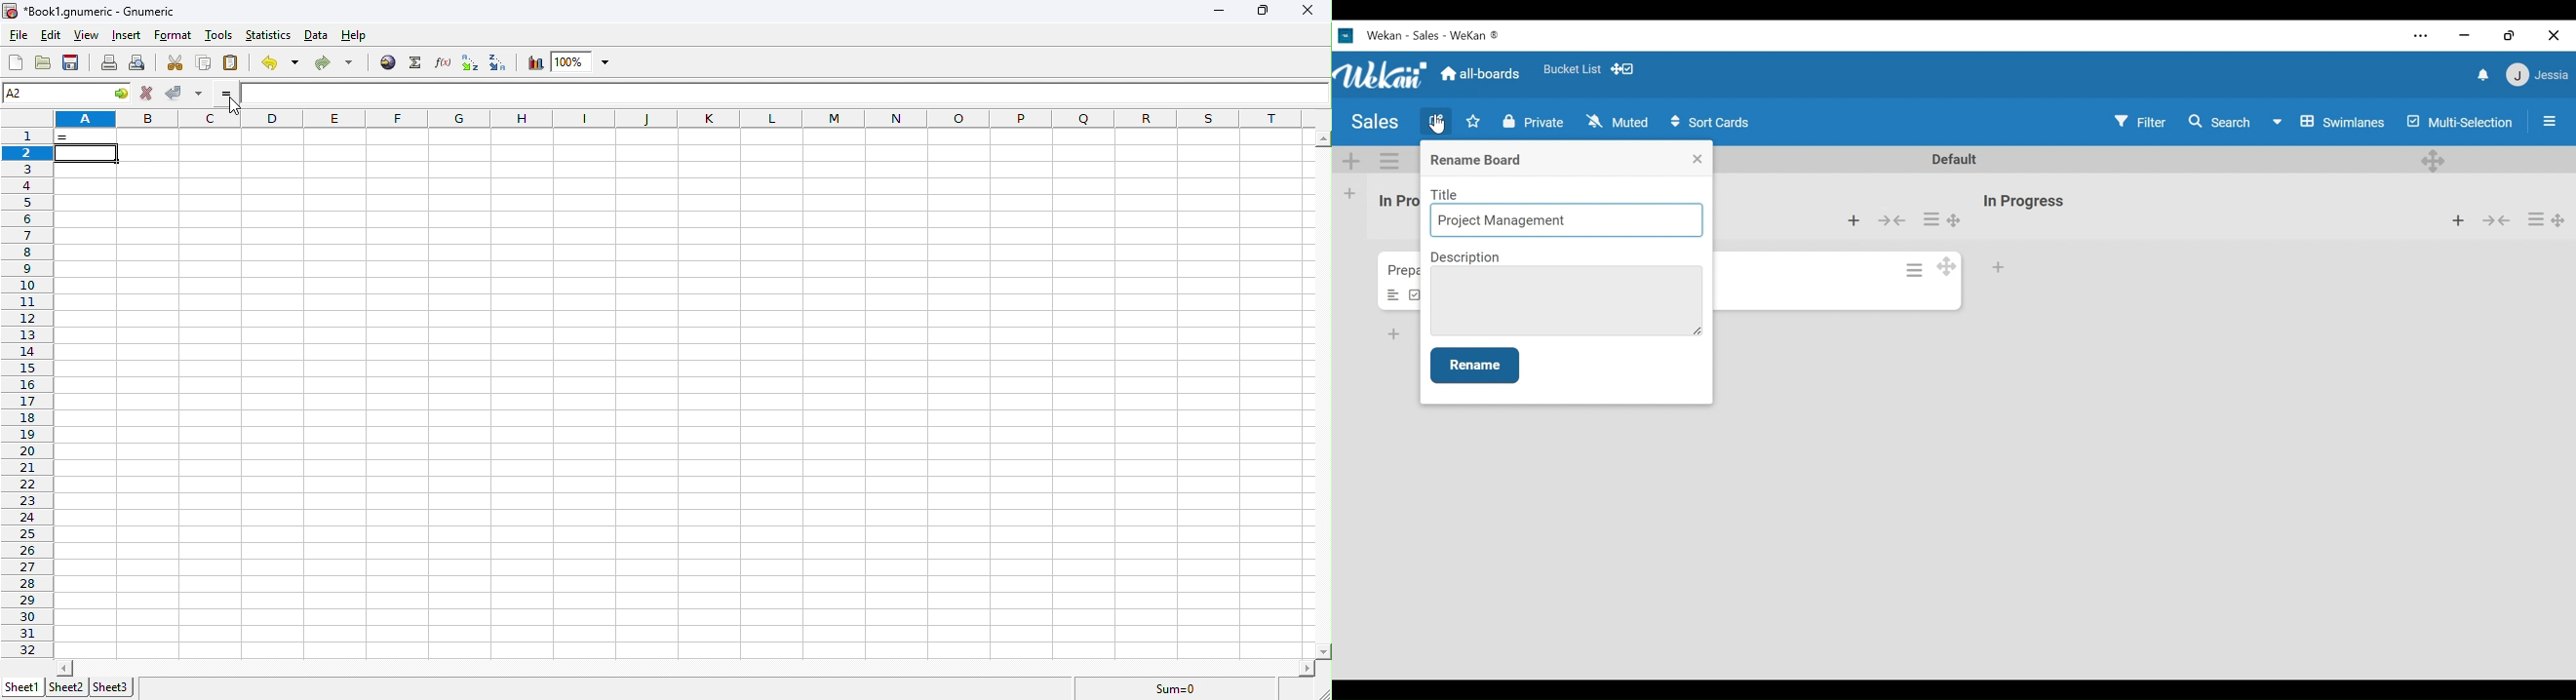 Image resolution: width=2576 pixels, height=700 pixels. What do you see at coordinates (88, 11) in the screenshot?
I see `Book1.gnumeric -Gnumeric` at bounding box center [88, 11].